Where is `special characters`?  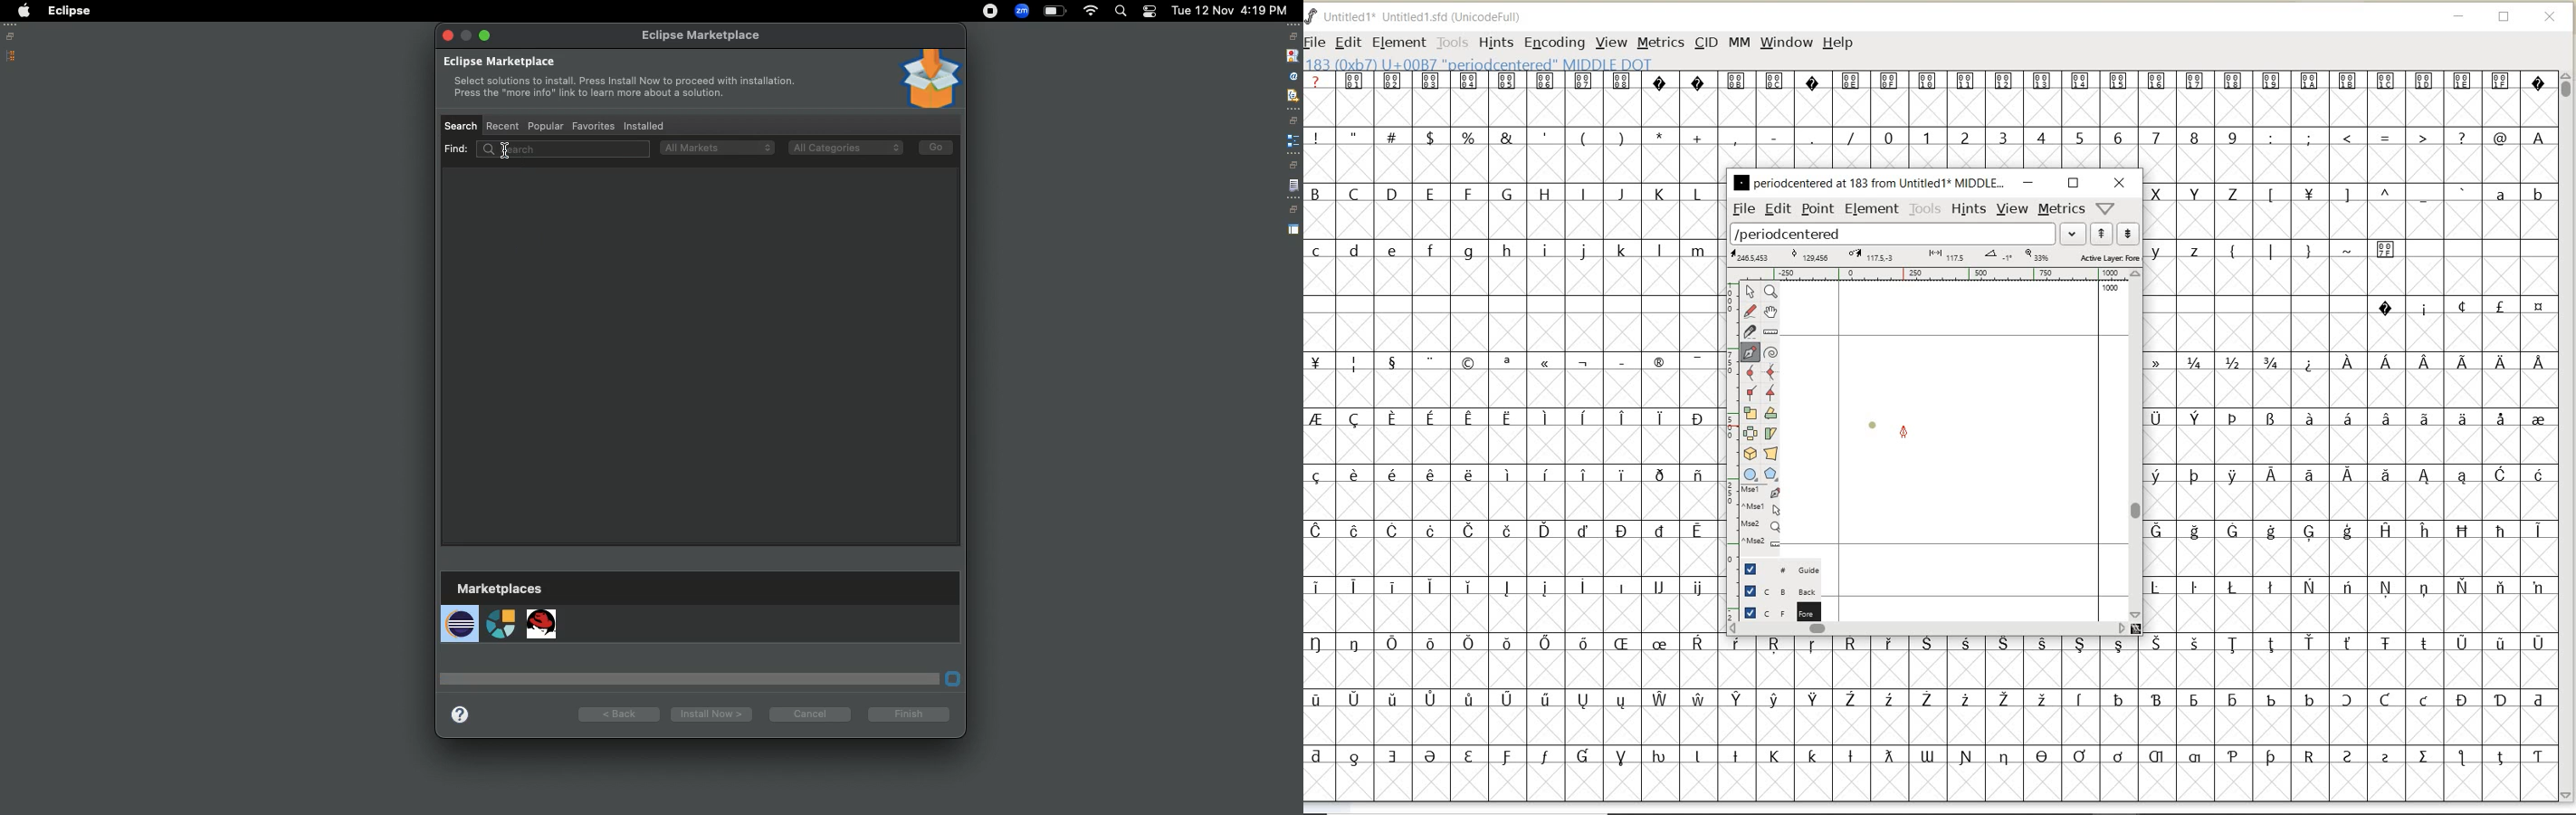
special characters is located at coordinates (2461, 307).